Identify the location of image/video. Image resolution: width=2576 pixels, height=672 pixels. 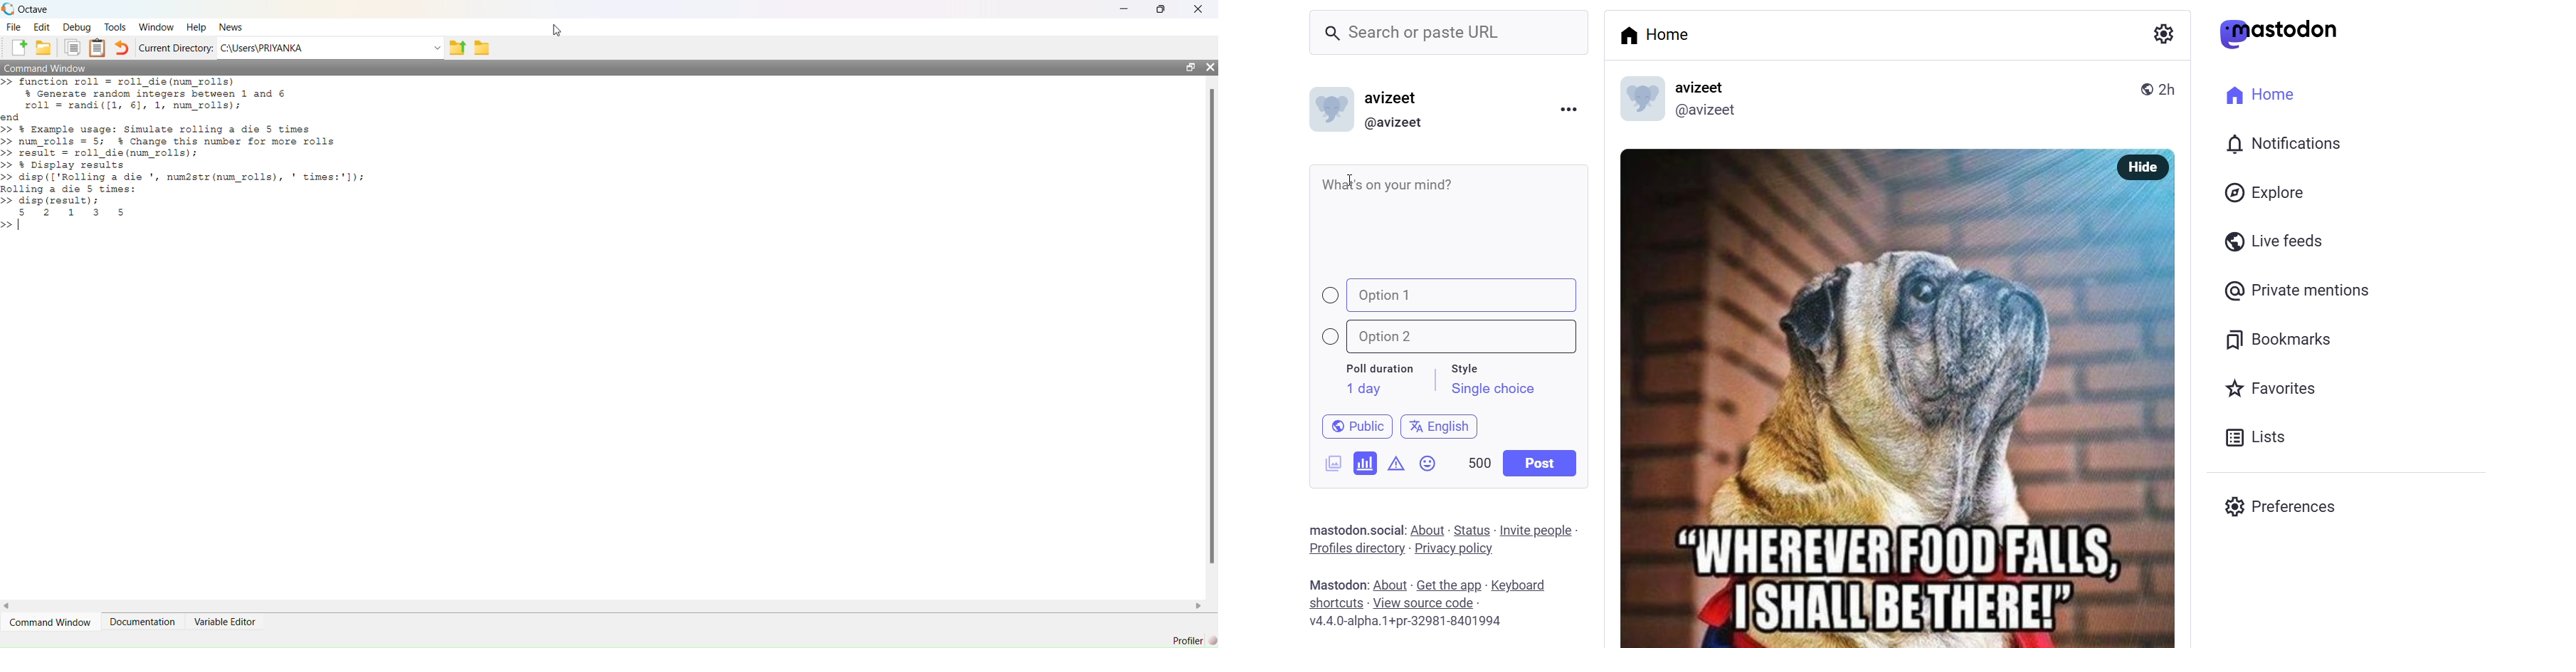
(1328, 461).